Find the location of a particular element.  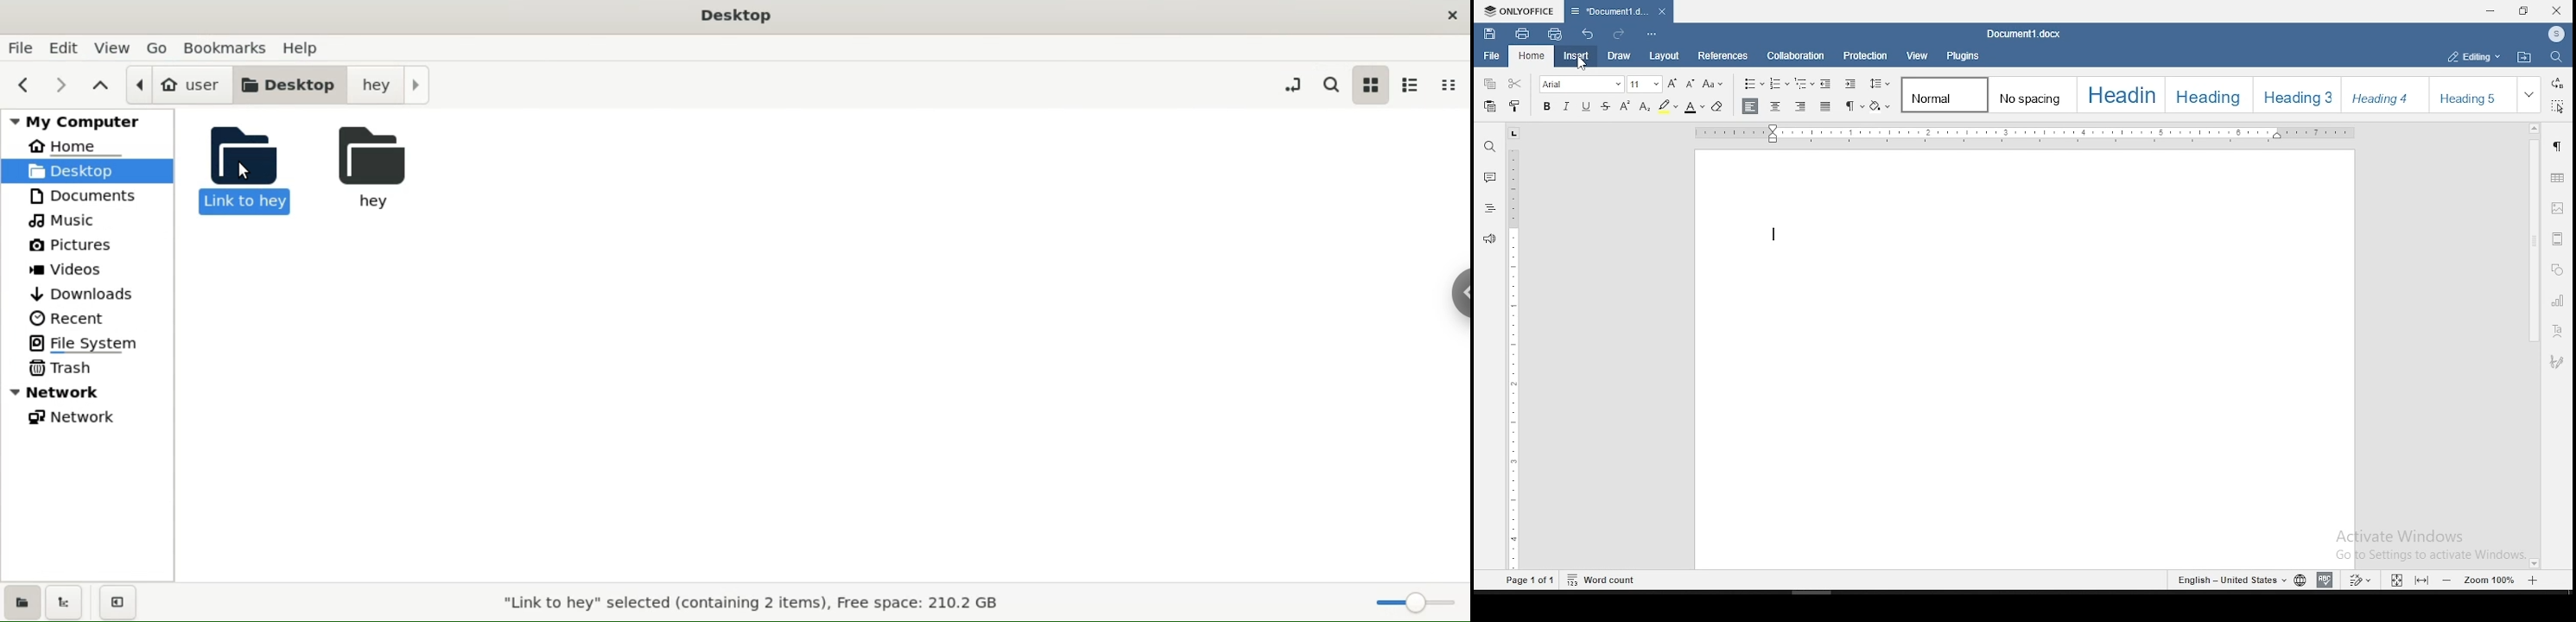

paste is located at coordinates (1490, 109).